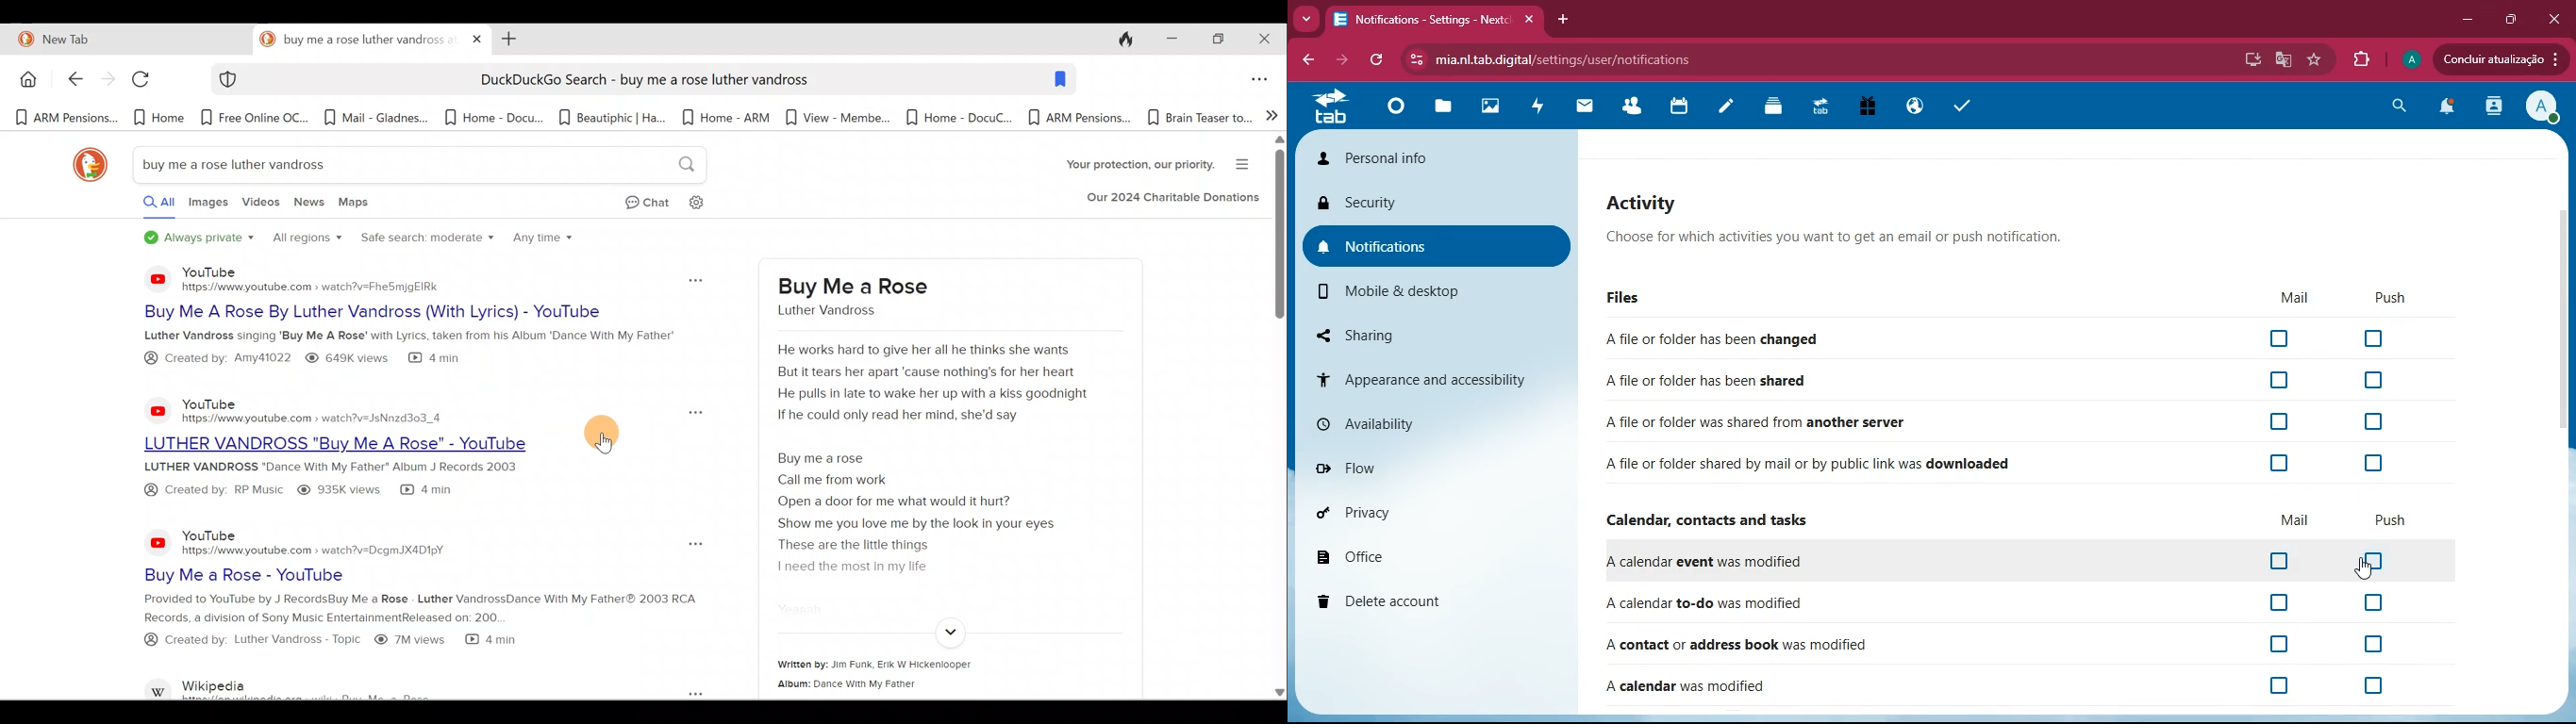 The width and height of the screenshot is (2576, 728). What do you see at coordinates (1437, 601) in the screenshot?
I see `delete account` at bounding box center [1437, 601].